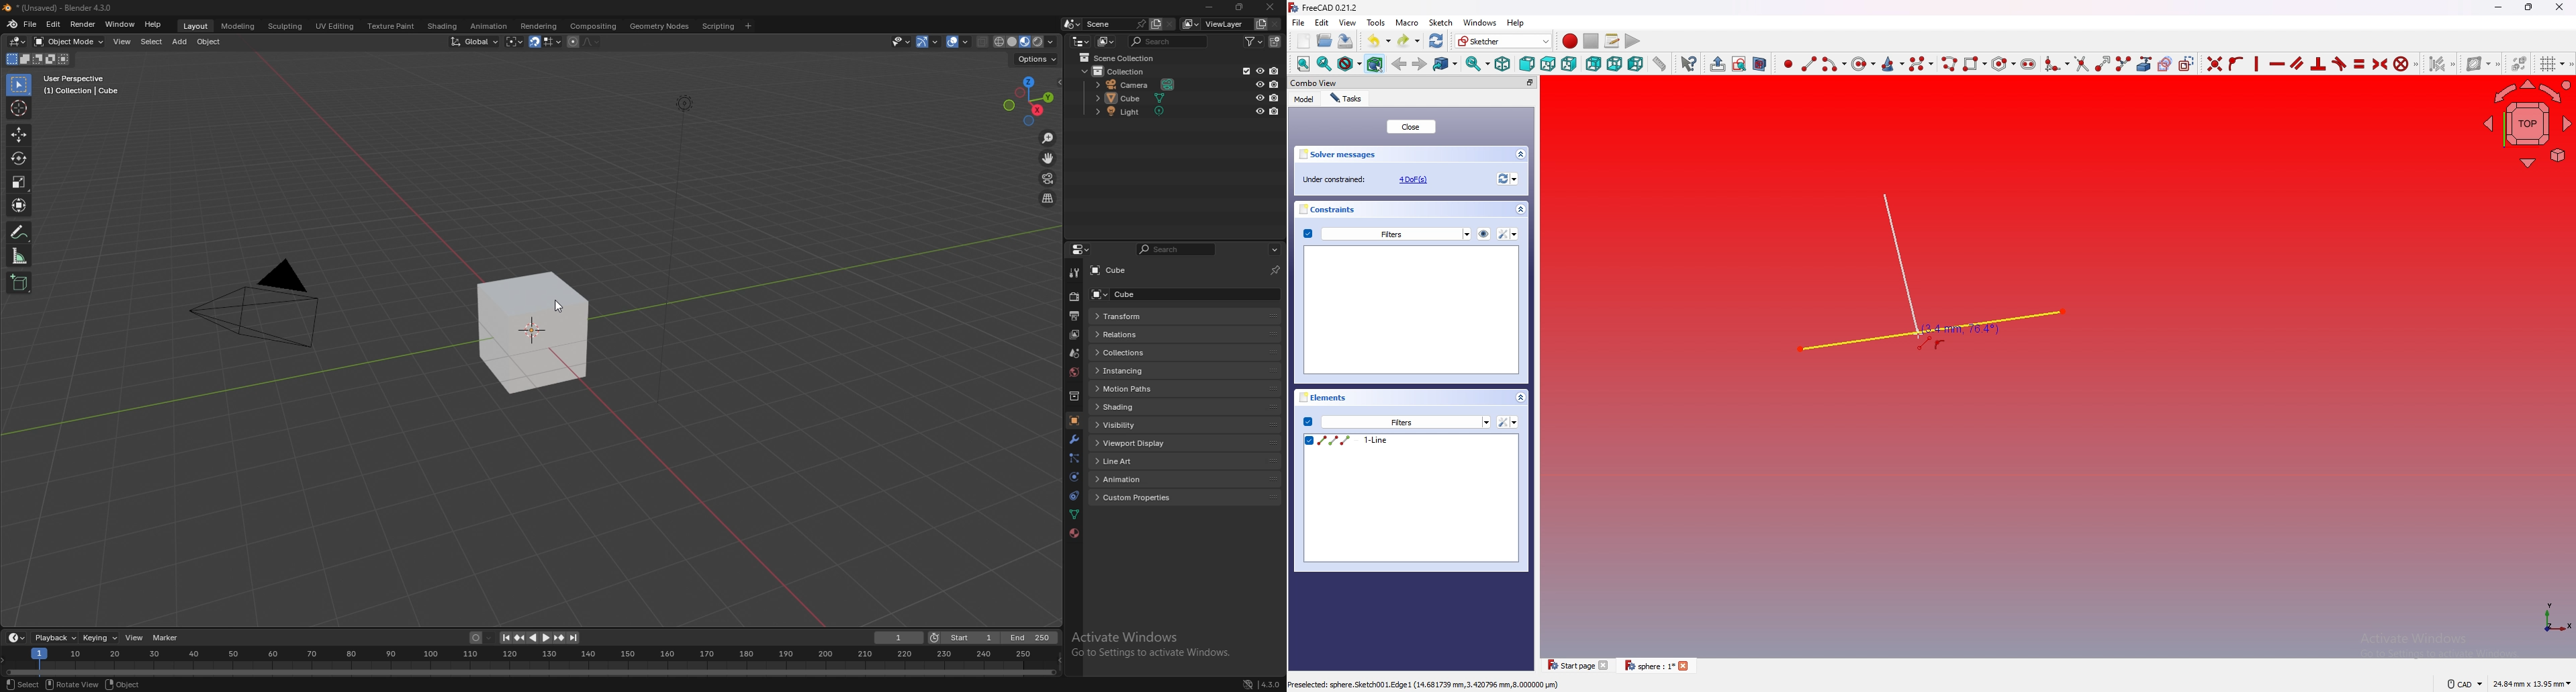 The width and height of the screenshot is (2576, 700). What do you see at coordinates (1659, 666) in the screenshot?
I see `sphere: 1*` at bounding box center [1659, 666].